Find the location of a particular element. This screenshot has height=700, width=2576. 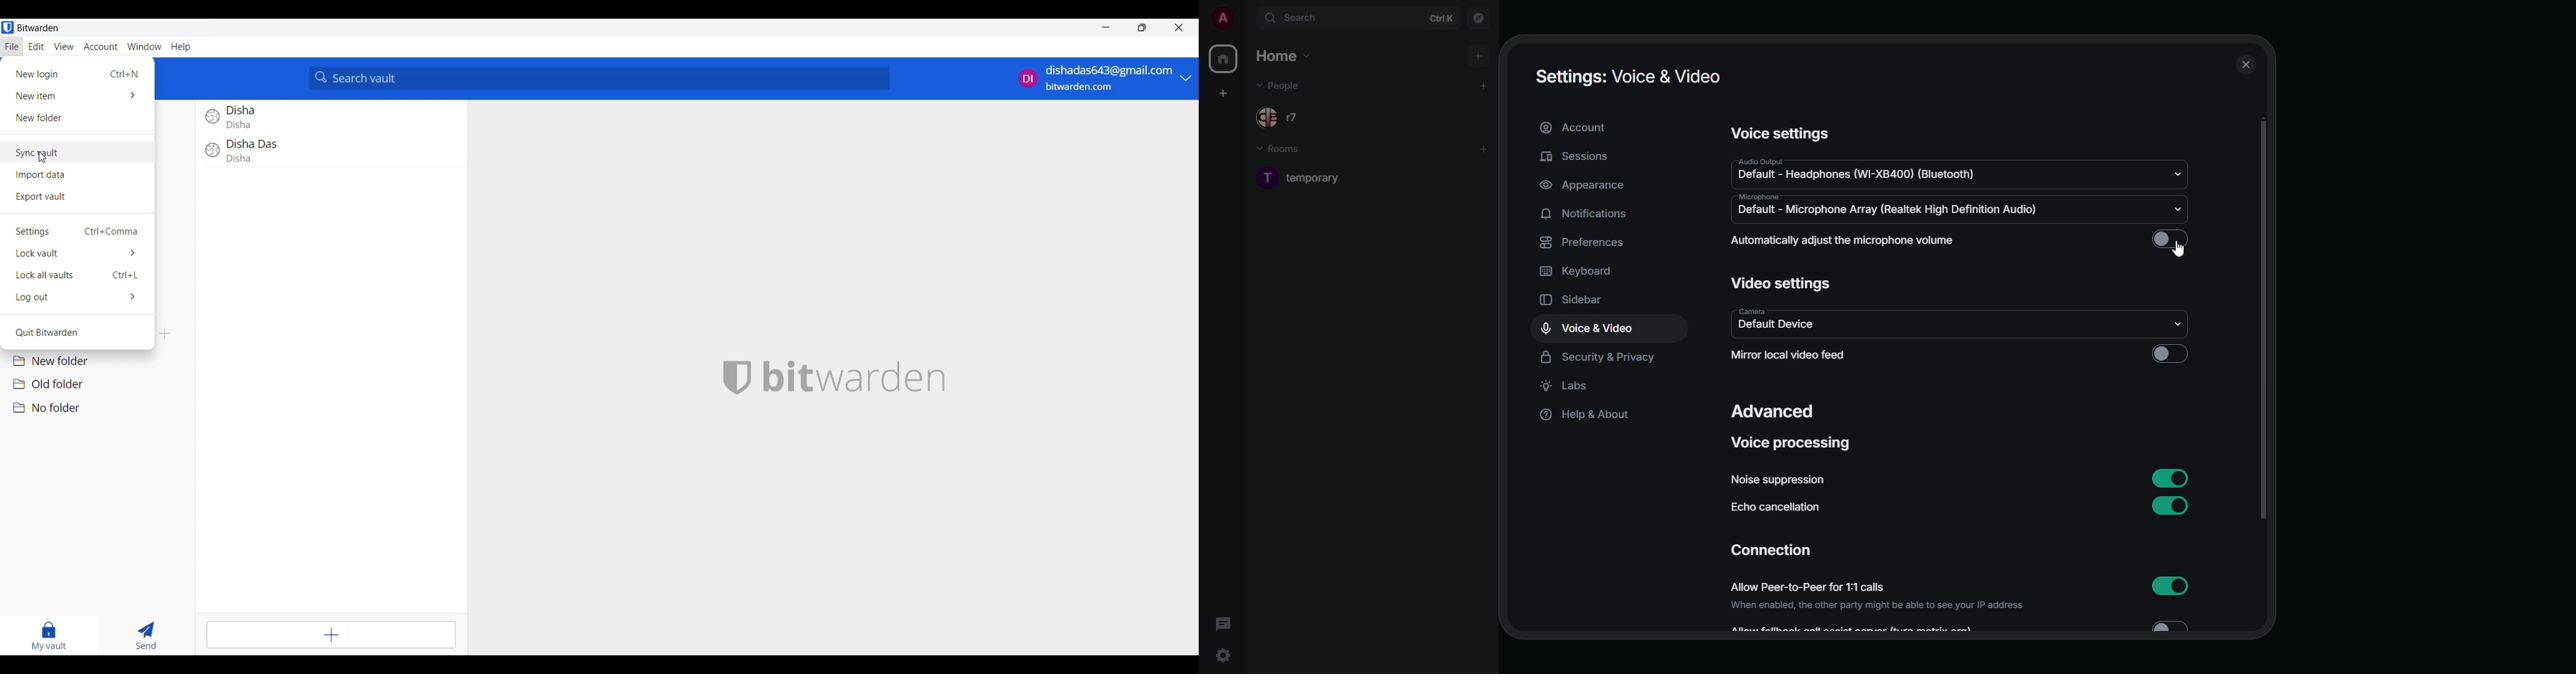

Current account details is located at coordinates (1096, 79).